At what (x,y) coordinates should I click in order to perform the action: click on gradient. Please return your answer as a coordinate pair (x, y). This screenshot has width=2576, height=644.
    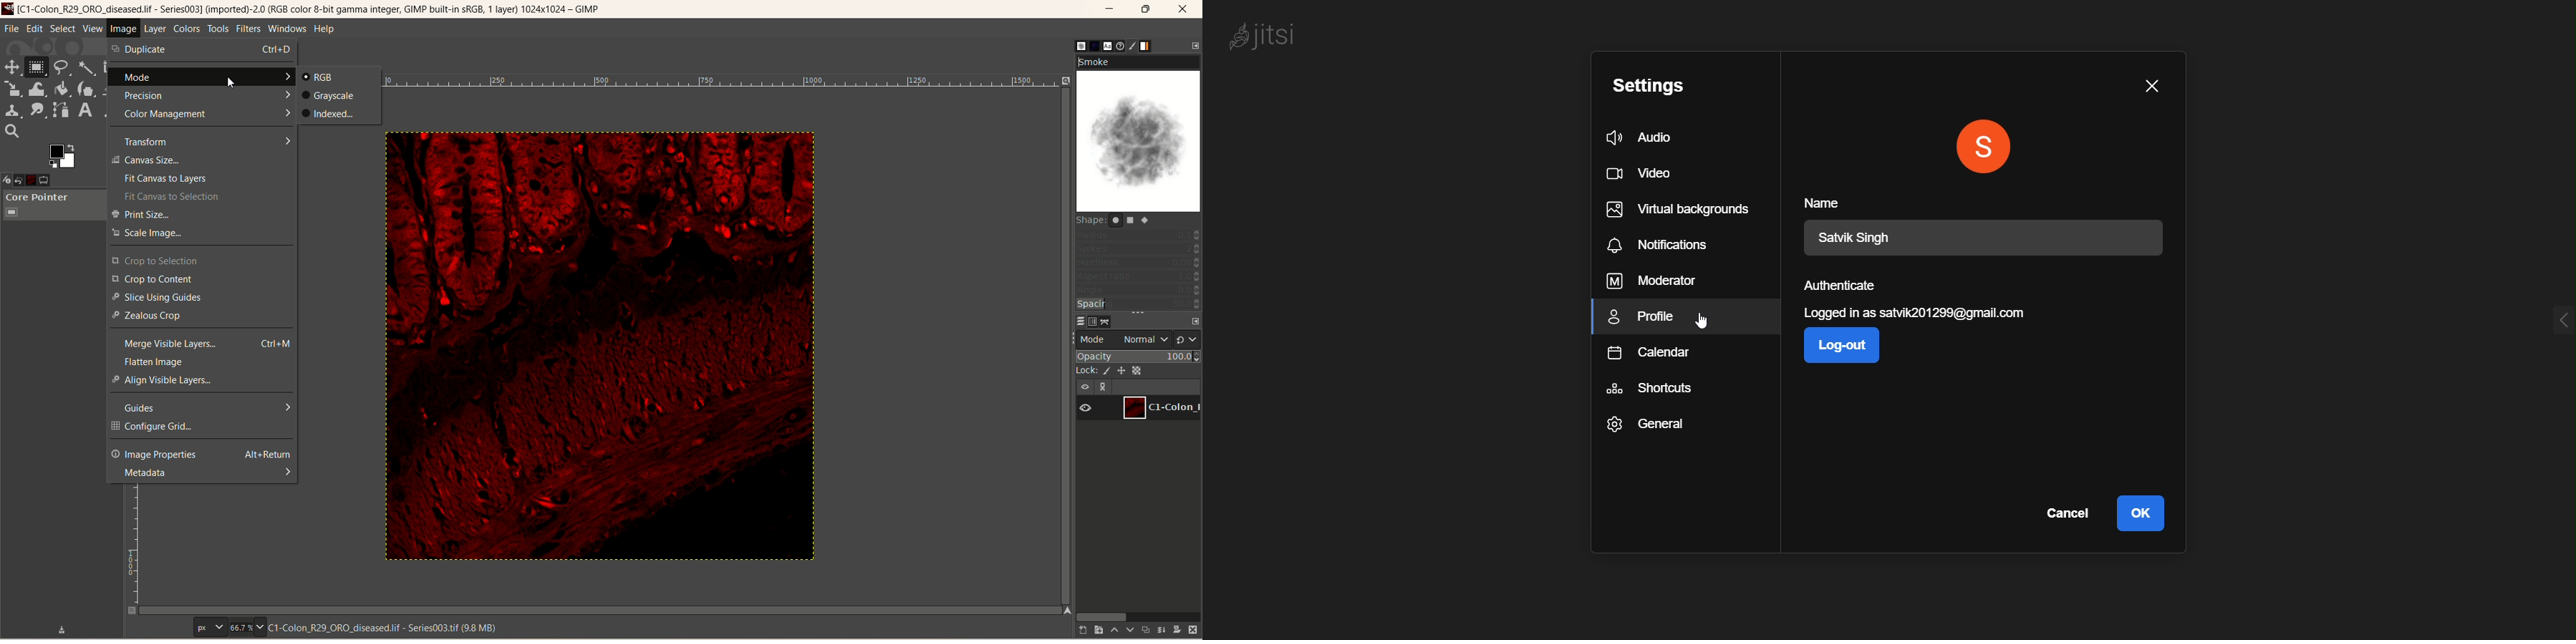
    Looking at the image, I should click on (1146, 46).